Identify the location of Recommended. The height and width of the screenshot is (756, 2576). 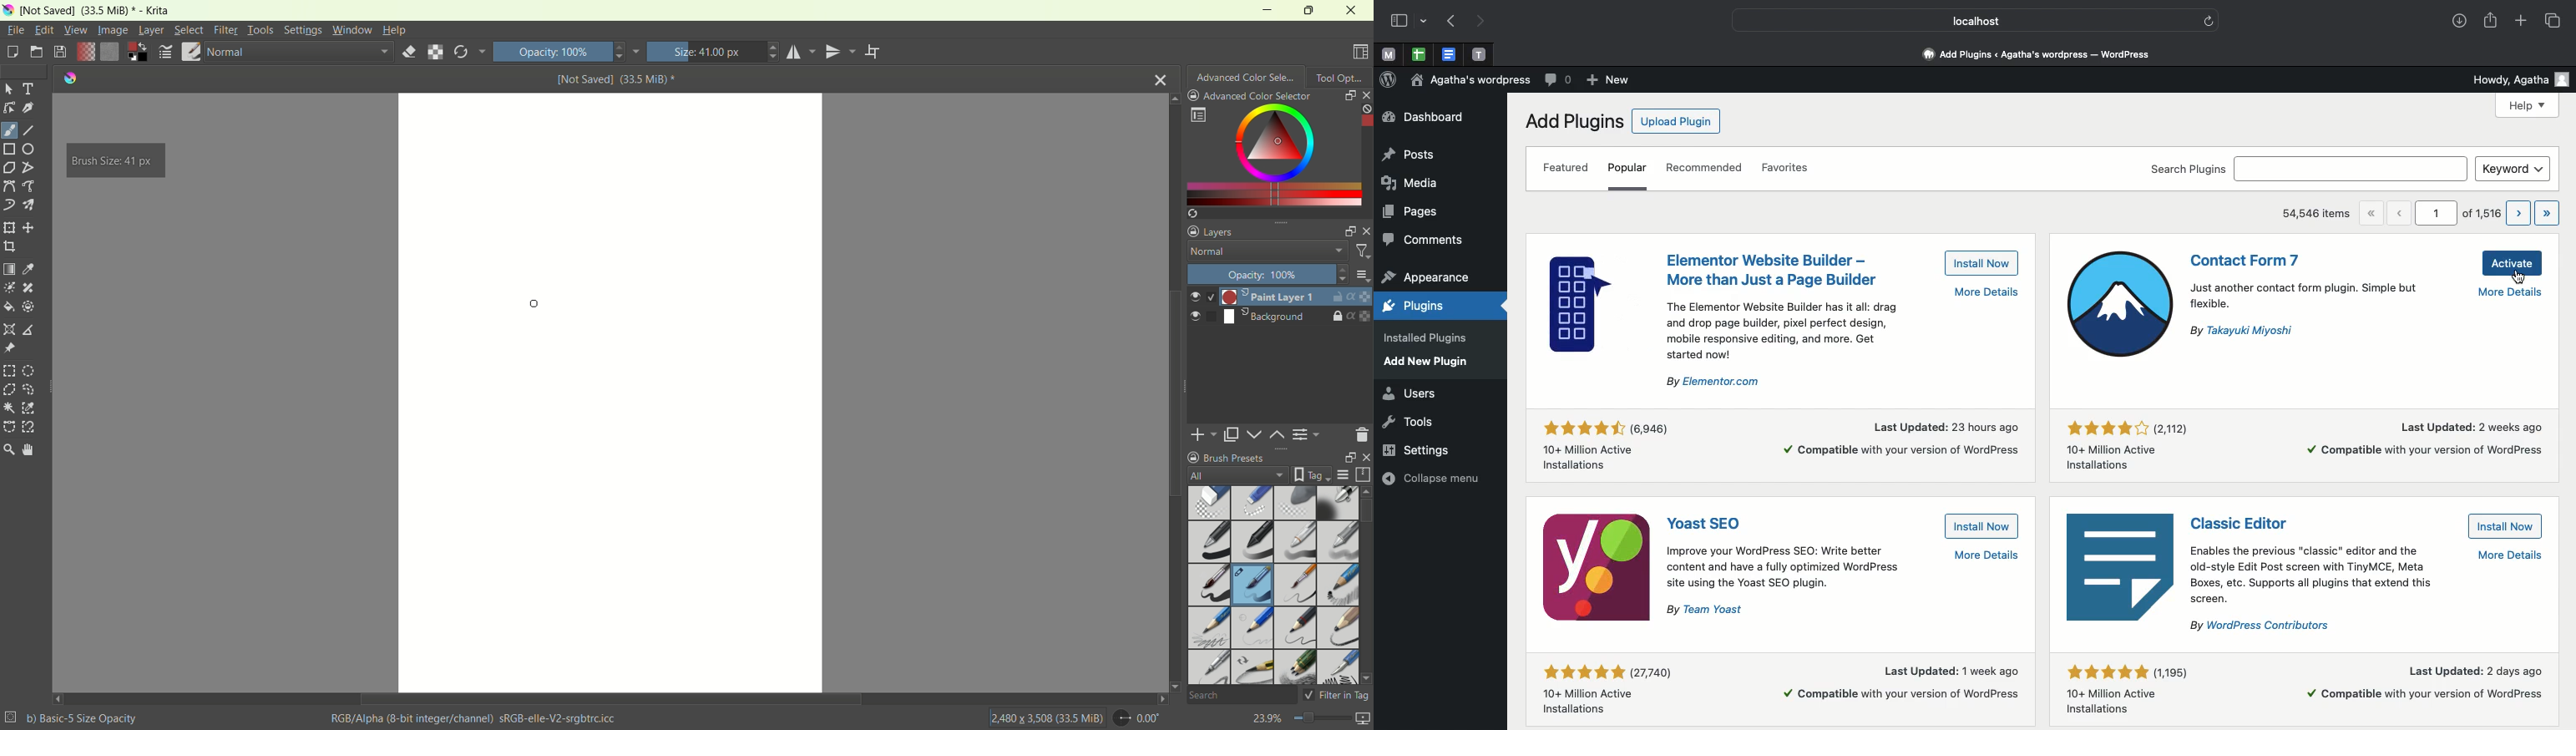
(1707, 170).